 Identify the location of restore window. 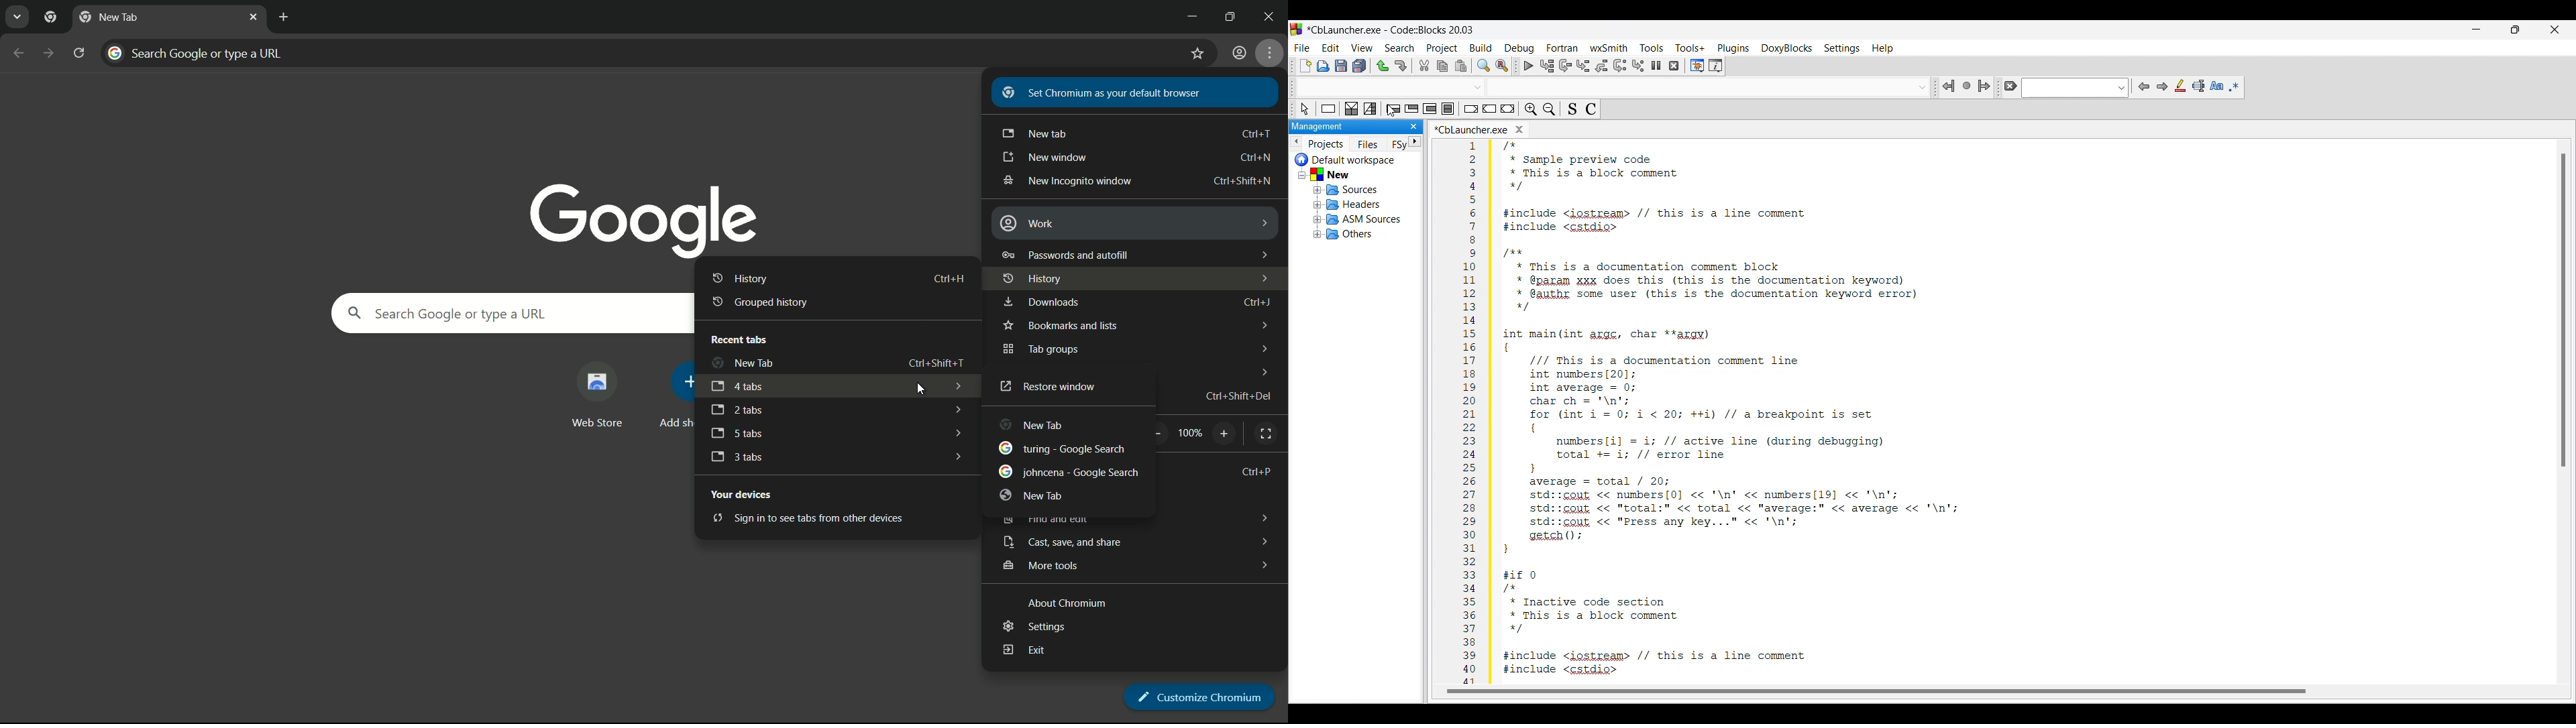
(1046, 387).